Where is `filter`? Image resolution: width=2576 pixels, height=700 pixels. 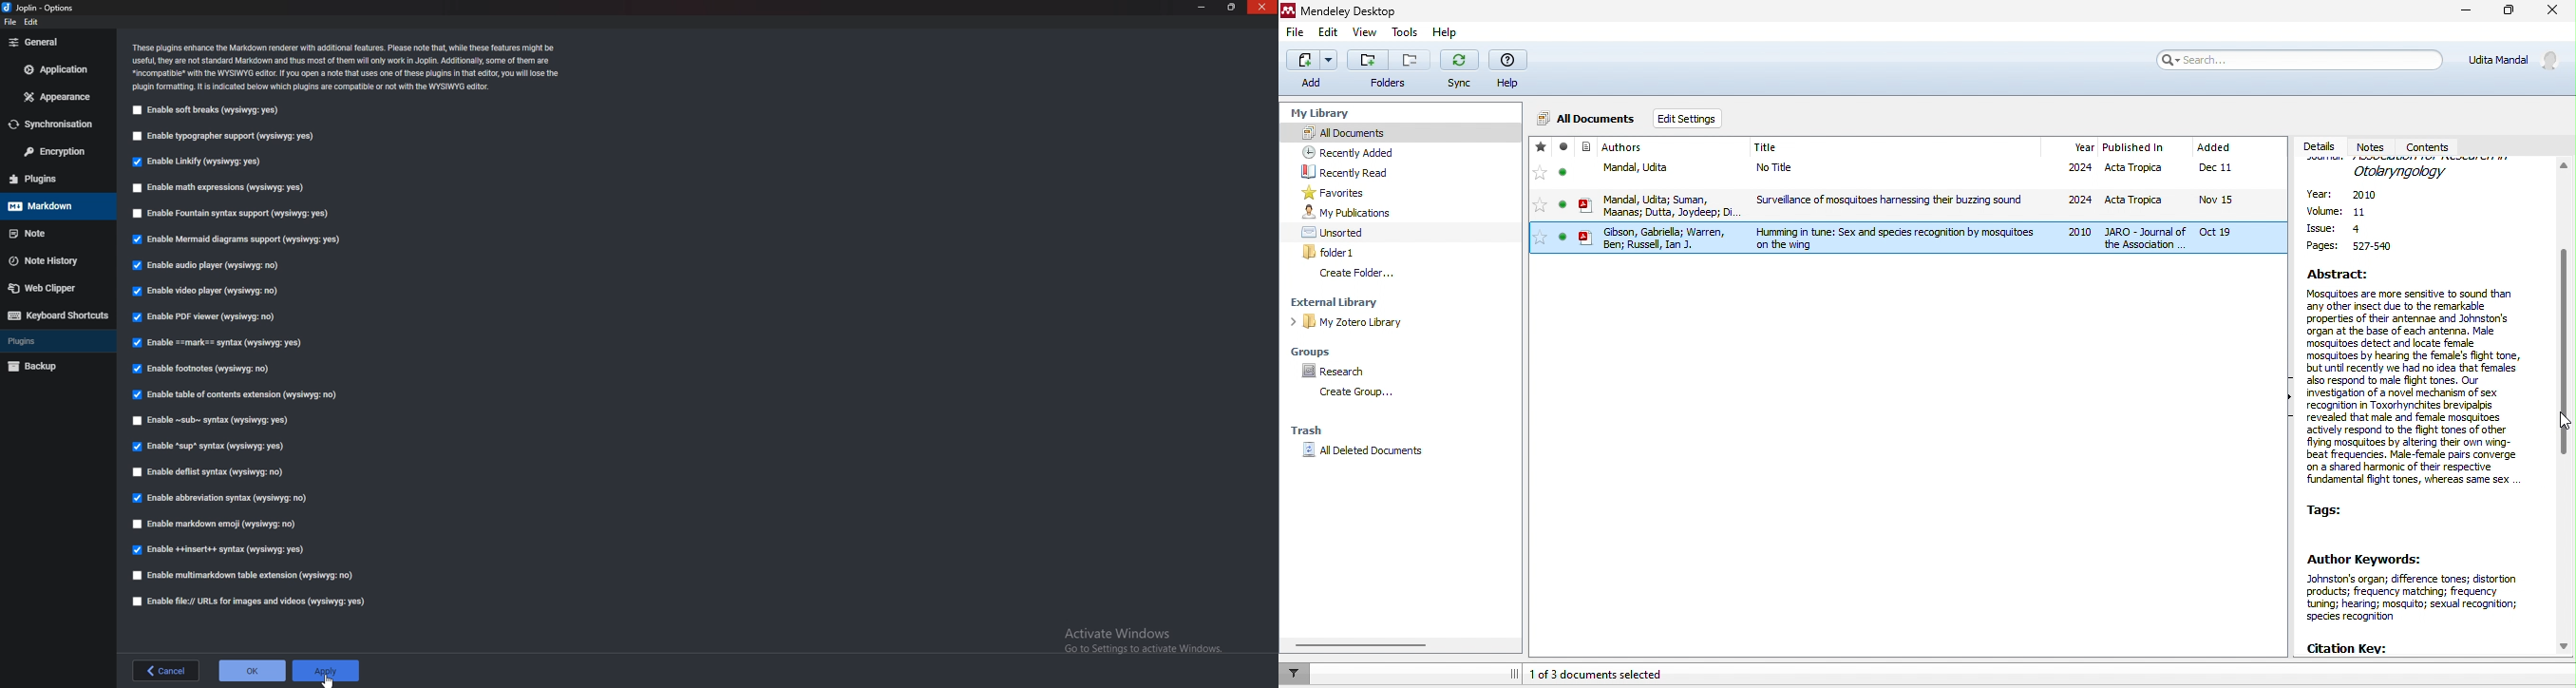
filter is located at coordinates (1297, 673).